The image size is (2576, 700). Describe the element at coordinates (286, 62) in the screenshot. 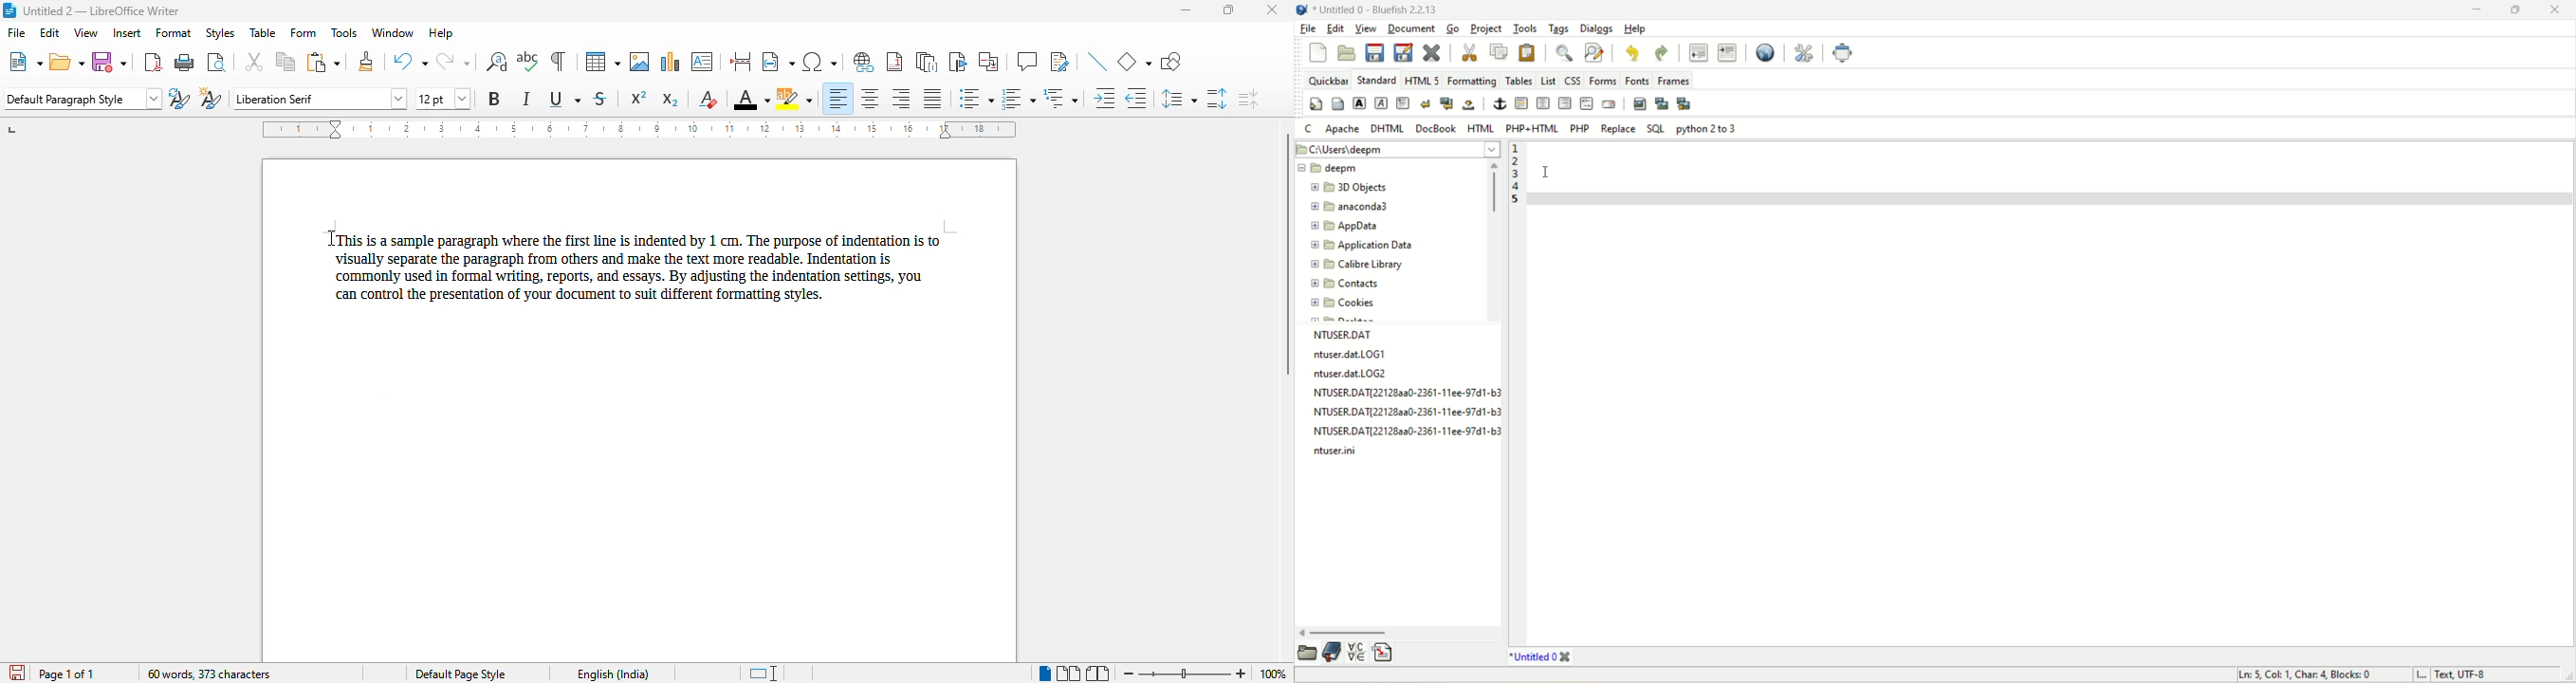

I see `copy` at that location.